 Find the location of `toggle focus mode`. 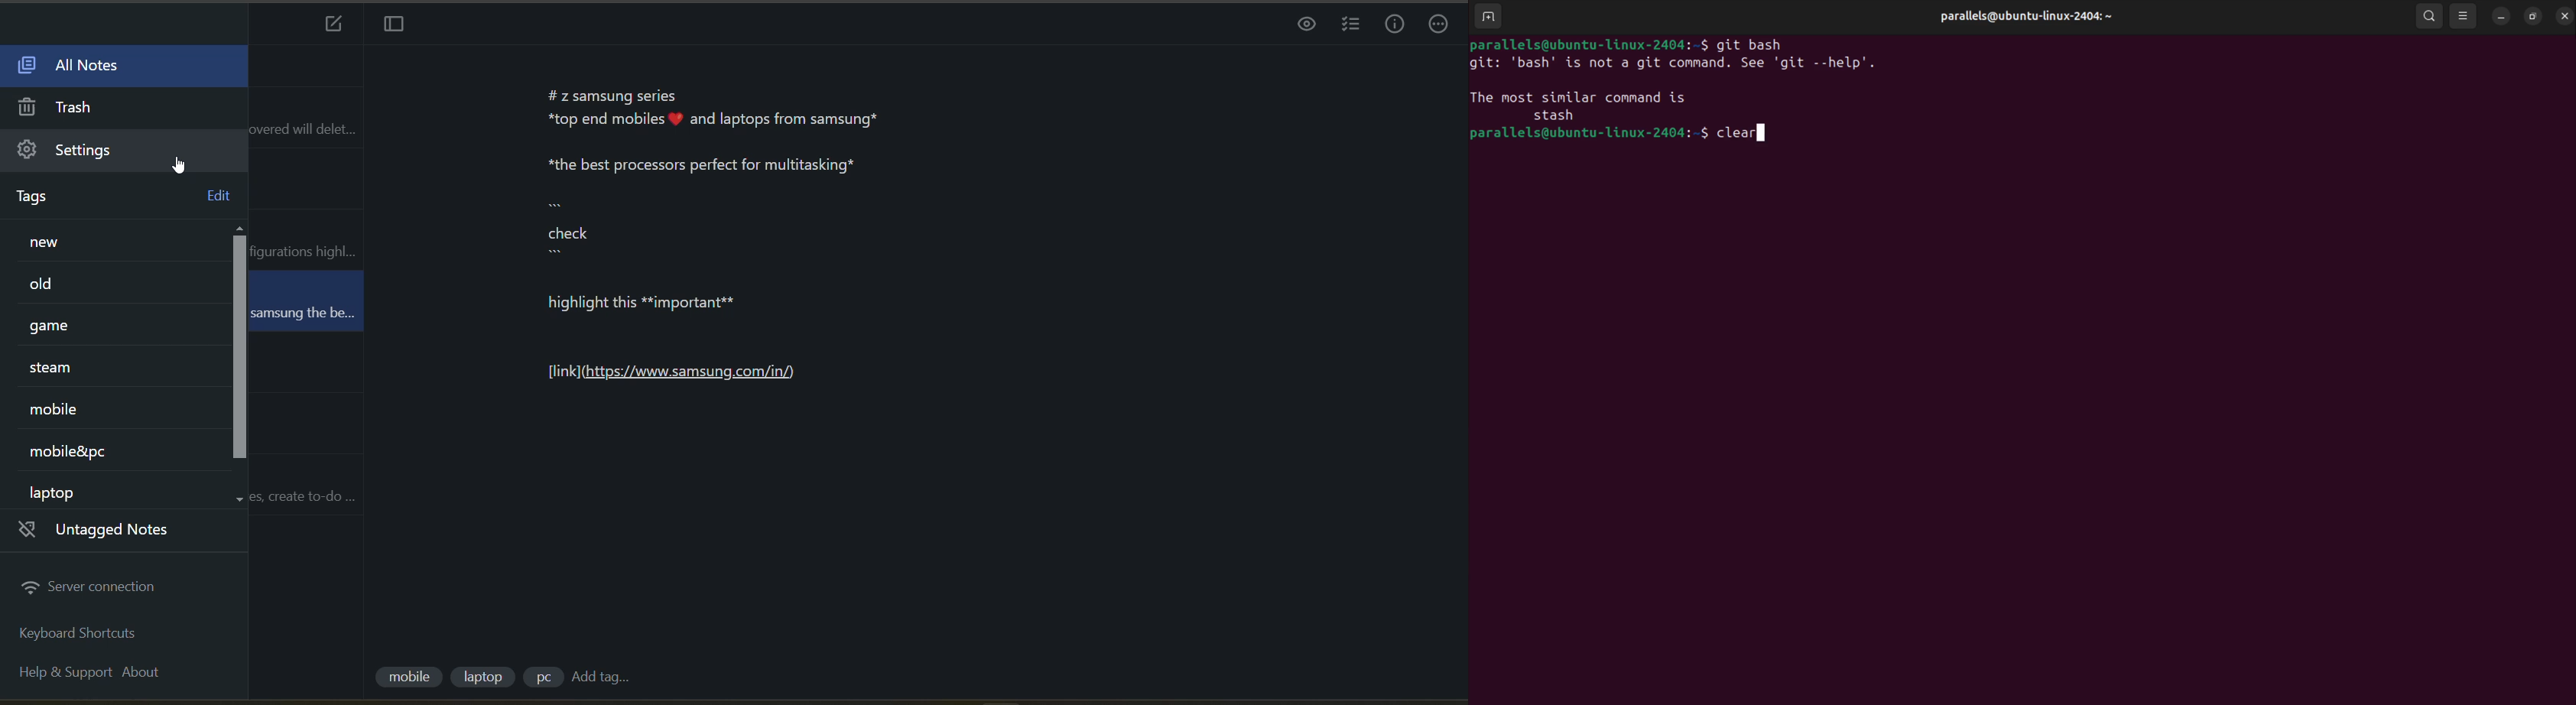

toggle focus mode is located at coordinates (395, 24).